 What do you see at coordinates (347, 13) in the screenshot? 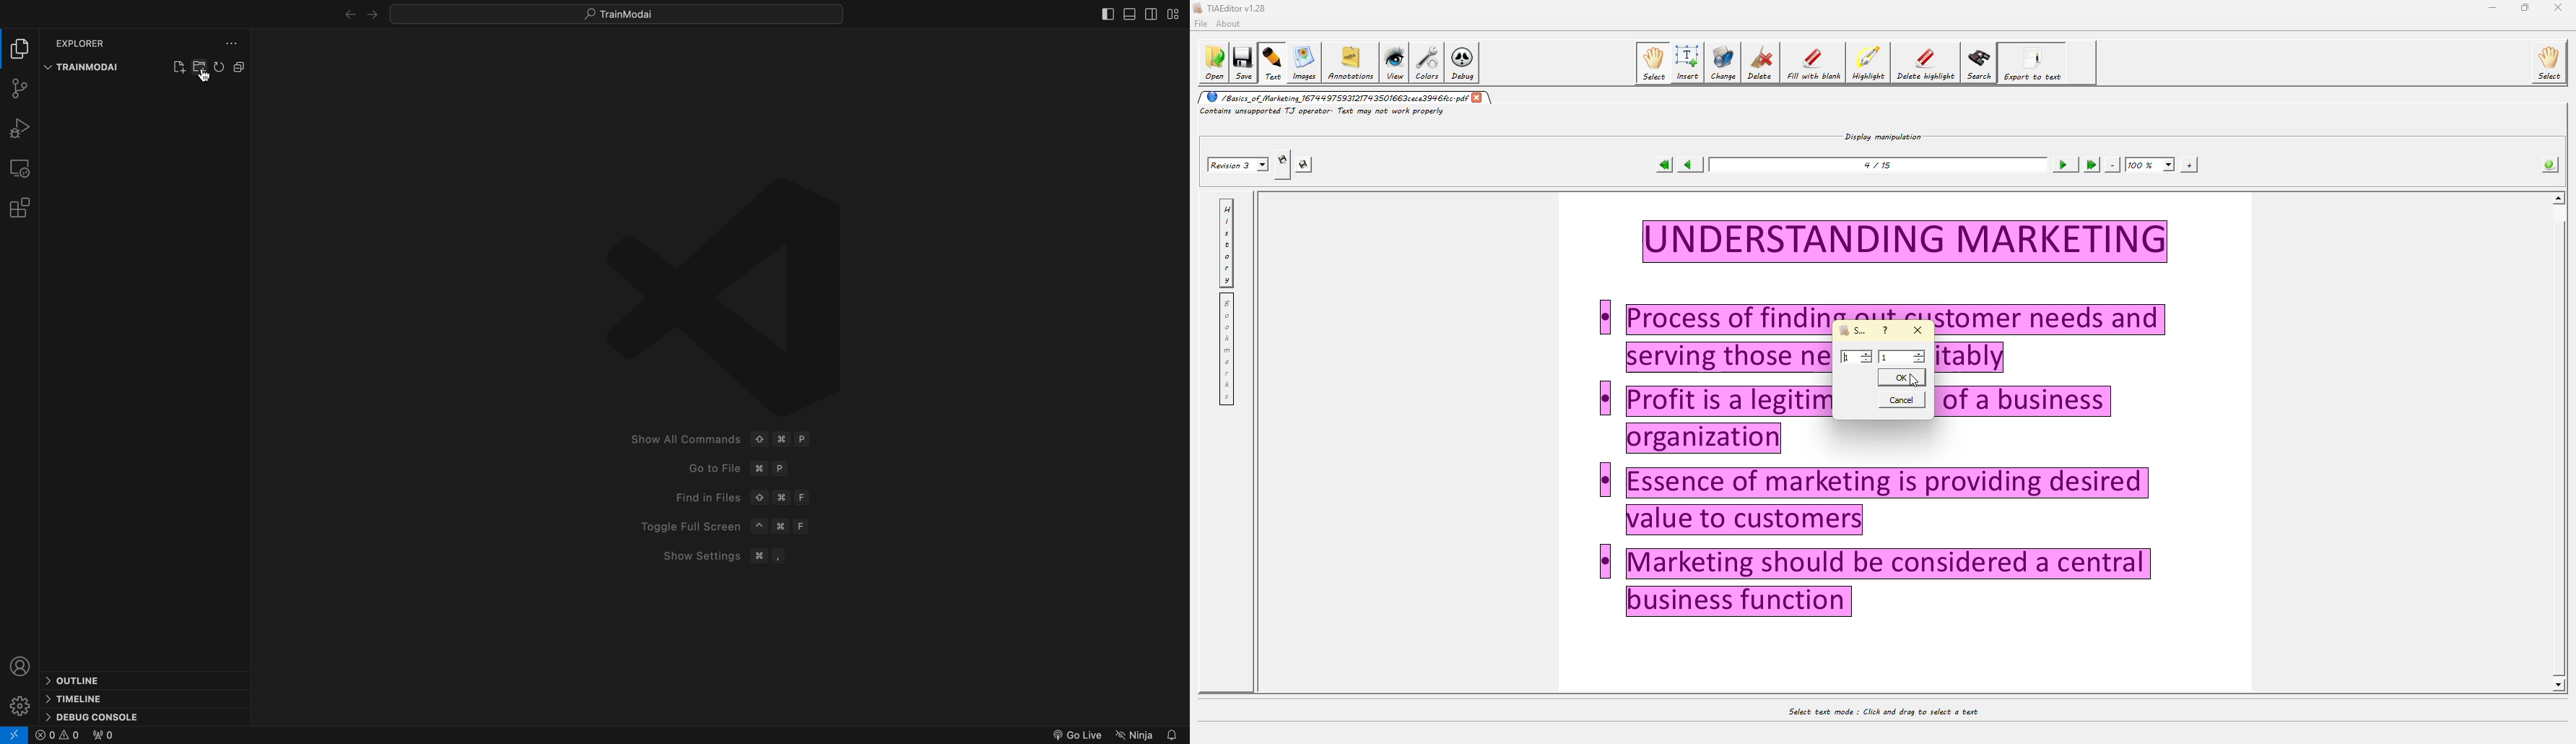
I see `right arrow` at bounding box center [347, 13].